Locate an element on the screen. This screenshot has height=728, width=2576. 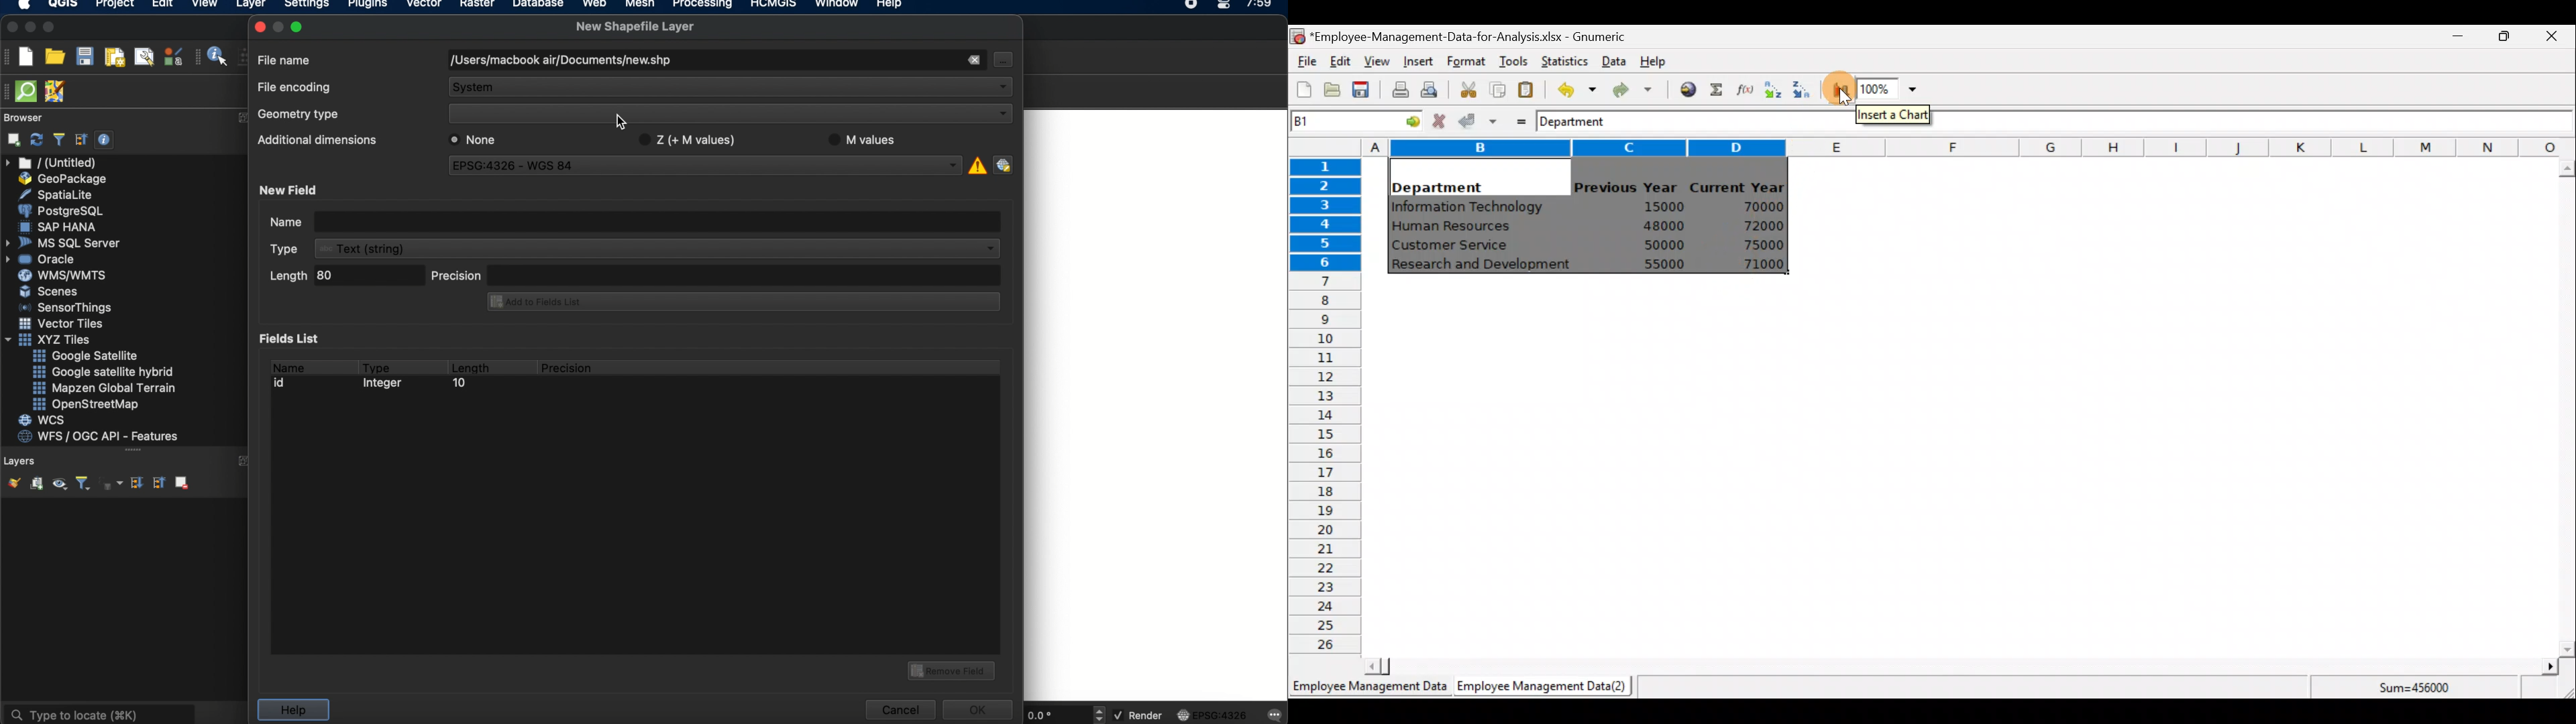
scenes is located at coordinates (50, 291).